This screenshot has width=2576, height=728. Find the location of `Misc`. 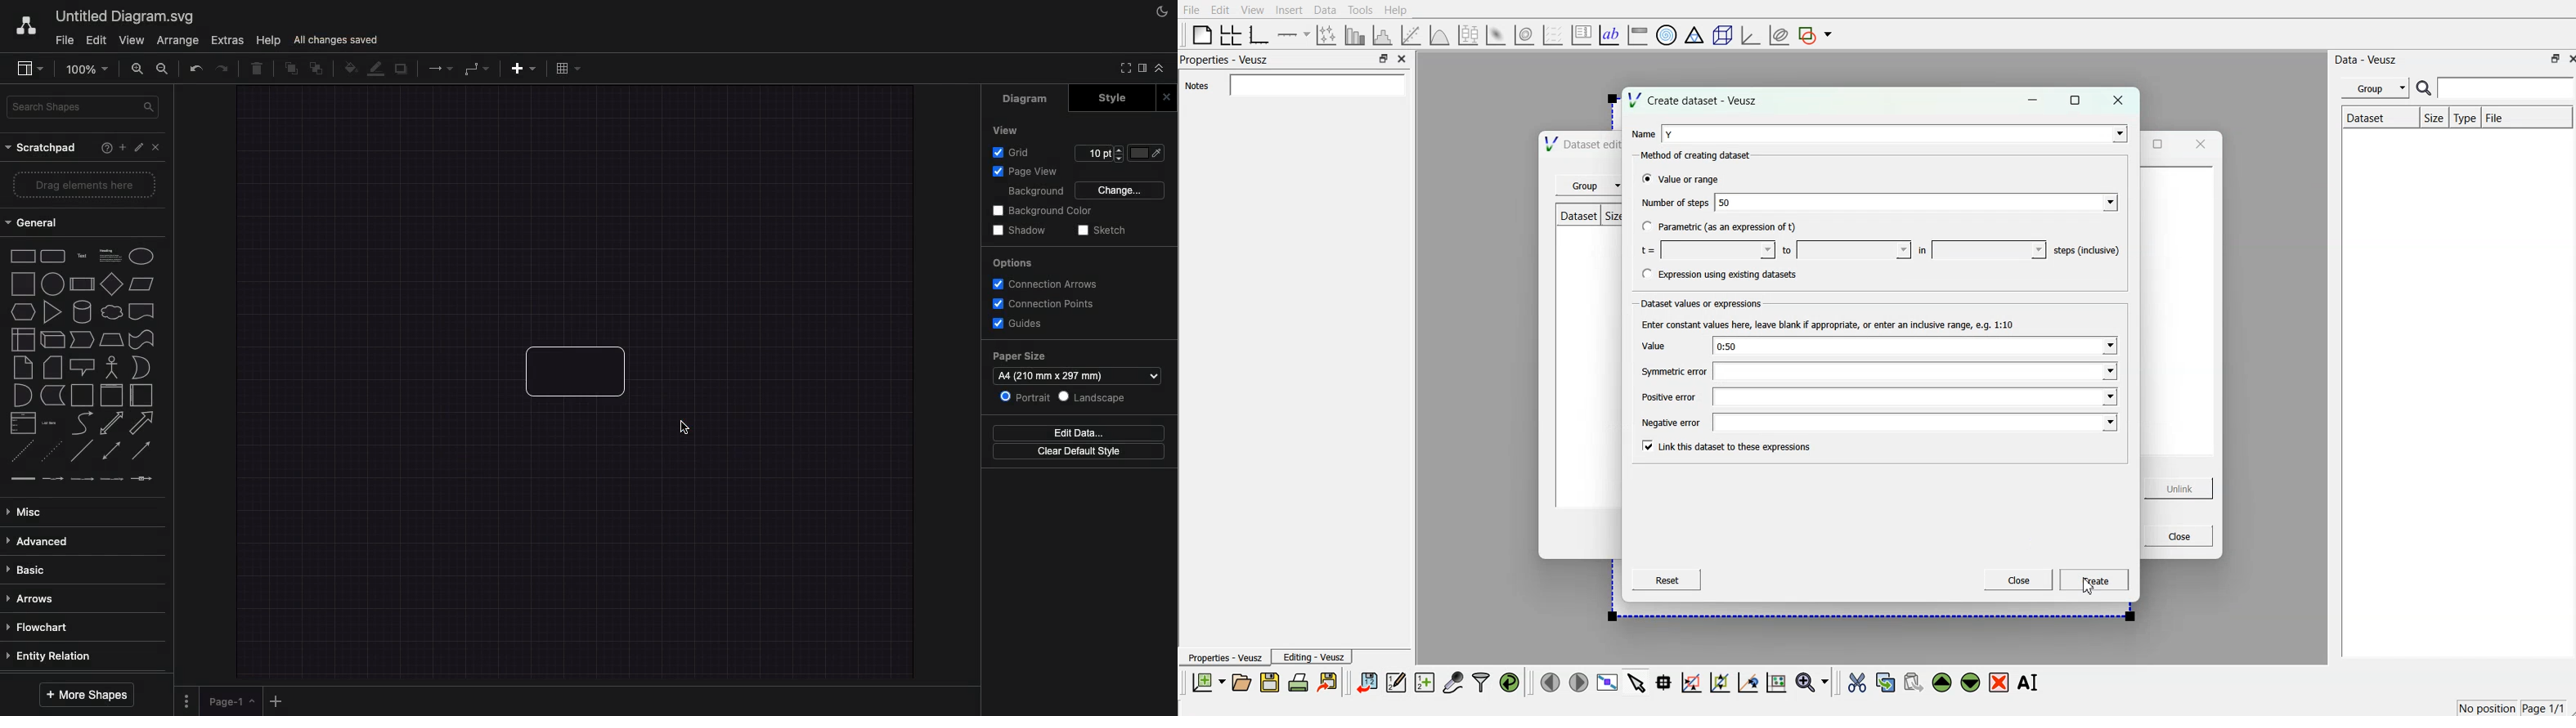

Misc is located at coordinates (34, 512).